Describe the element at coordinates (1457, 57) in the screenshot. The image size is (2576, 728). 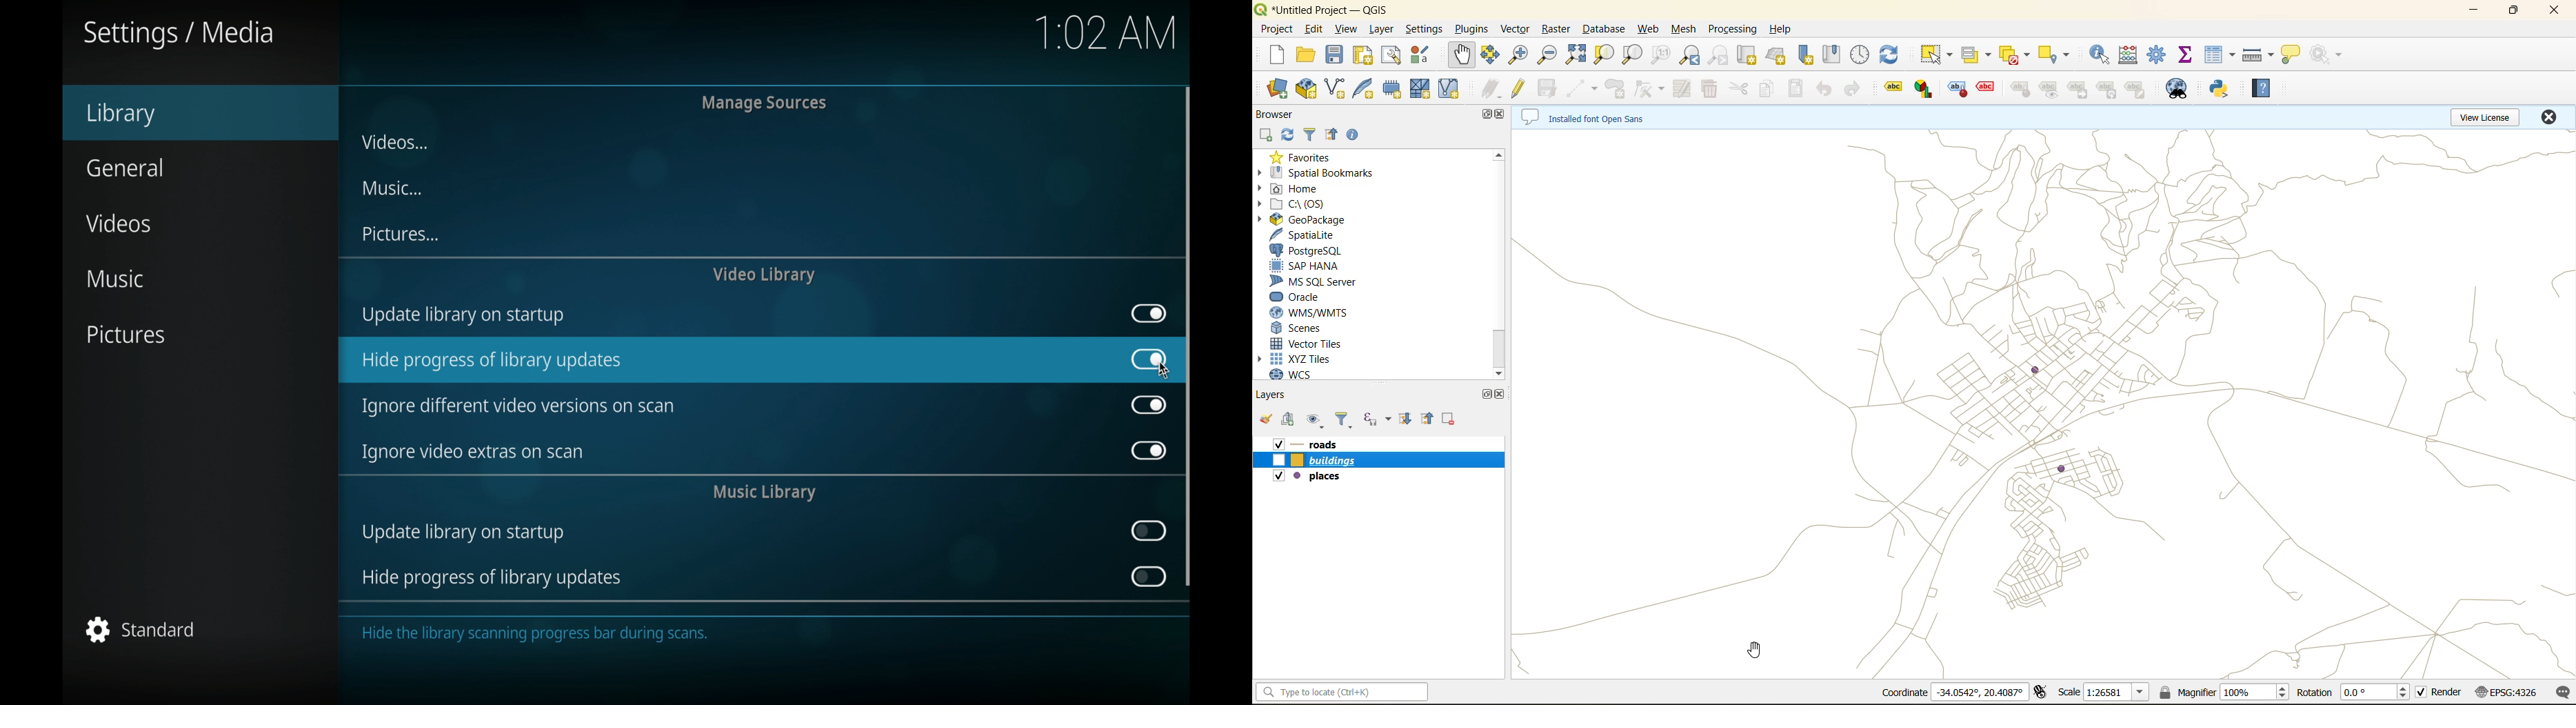
I see `pan map` at that location.